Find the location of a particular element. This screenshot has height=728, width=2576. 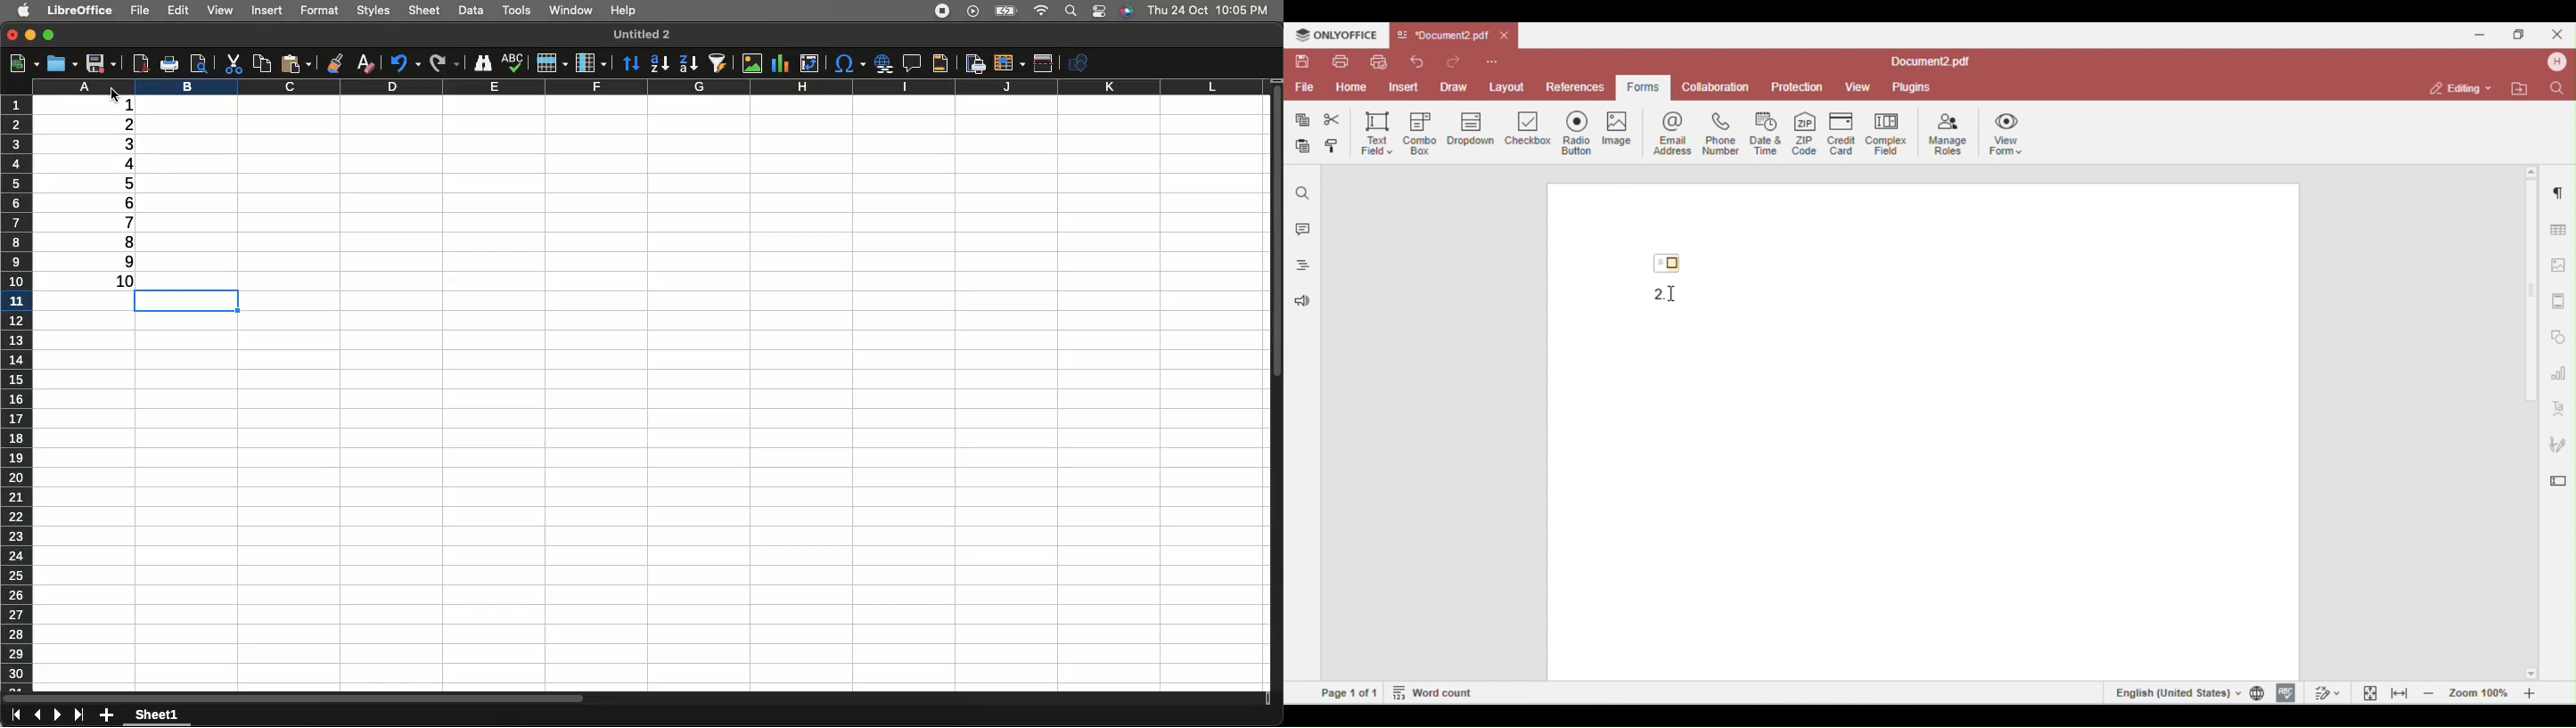

Internet is located at coordinates (1041, 12).